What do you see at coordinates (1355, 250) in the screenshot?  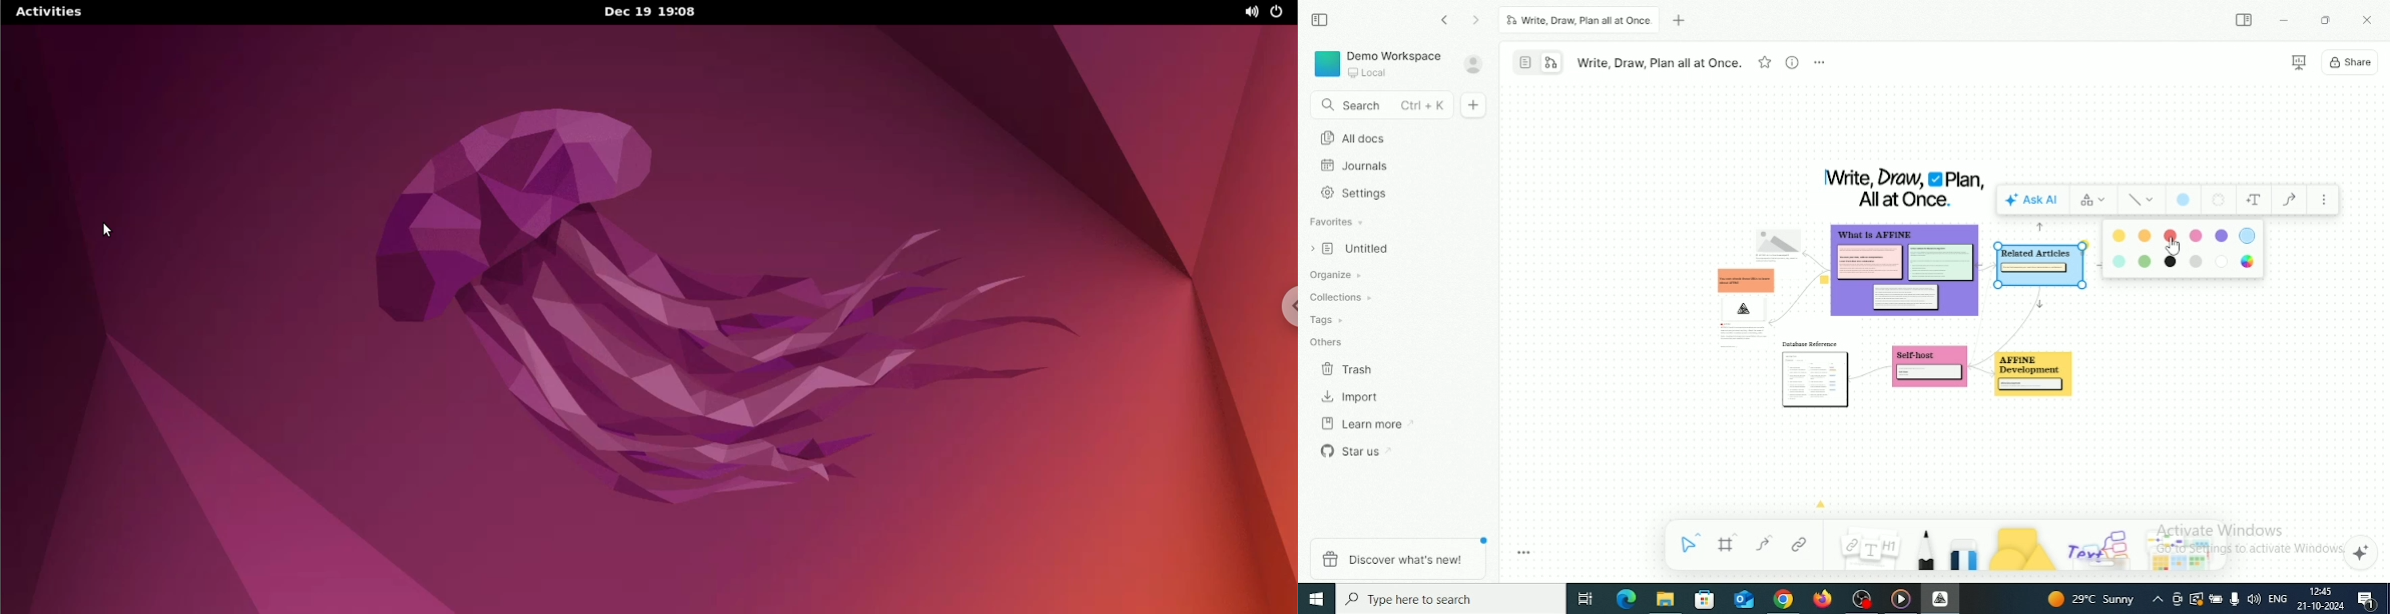 I see `Untitled` at bounding box center [1355, 250].